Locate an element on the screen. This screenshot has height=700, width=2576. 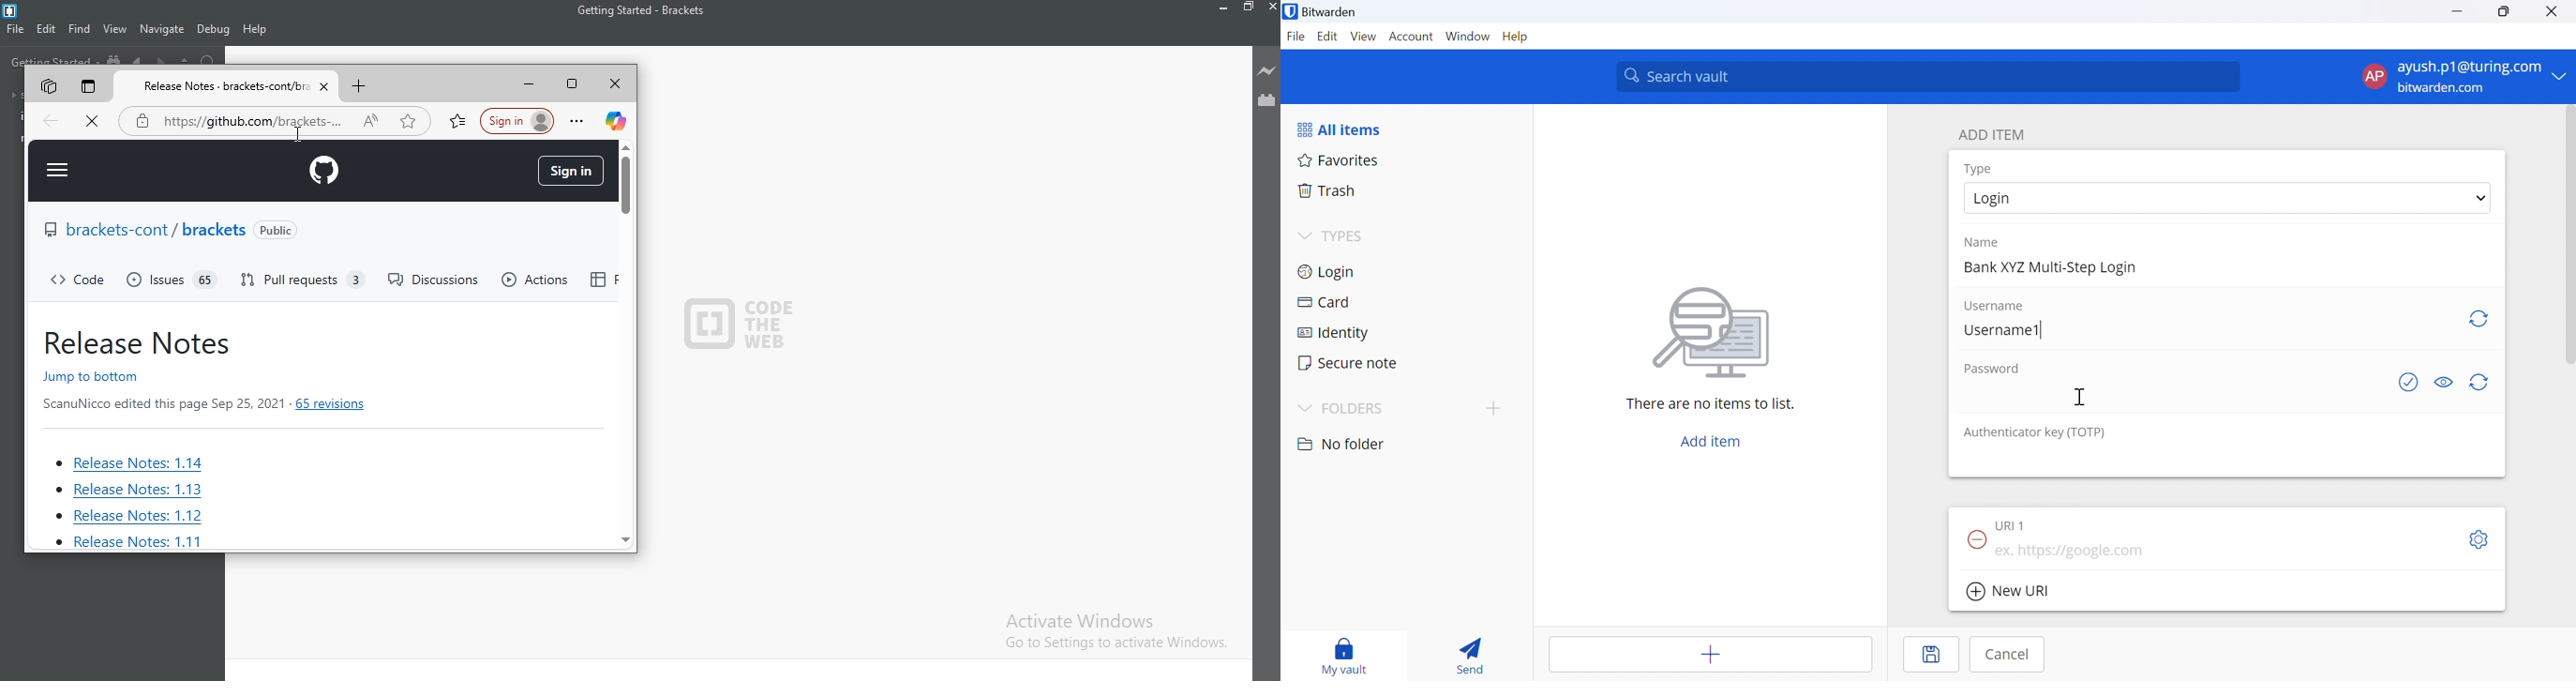
Password is located at coordinates (1994, 368).